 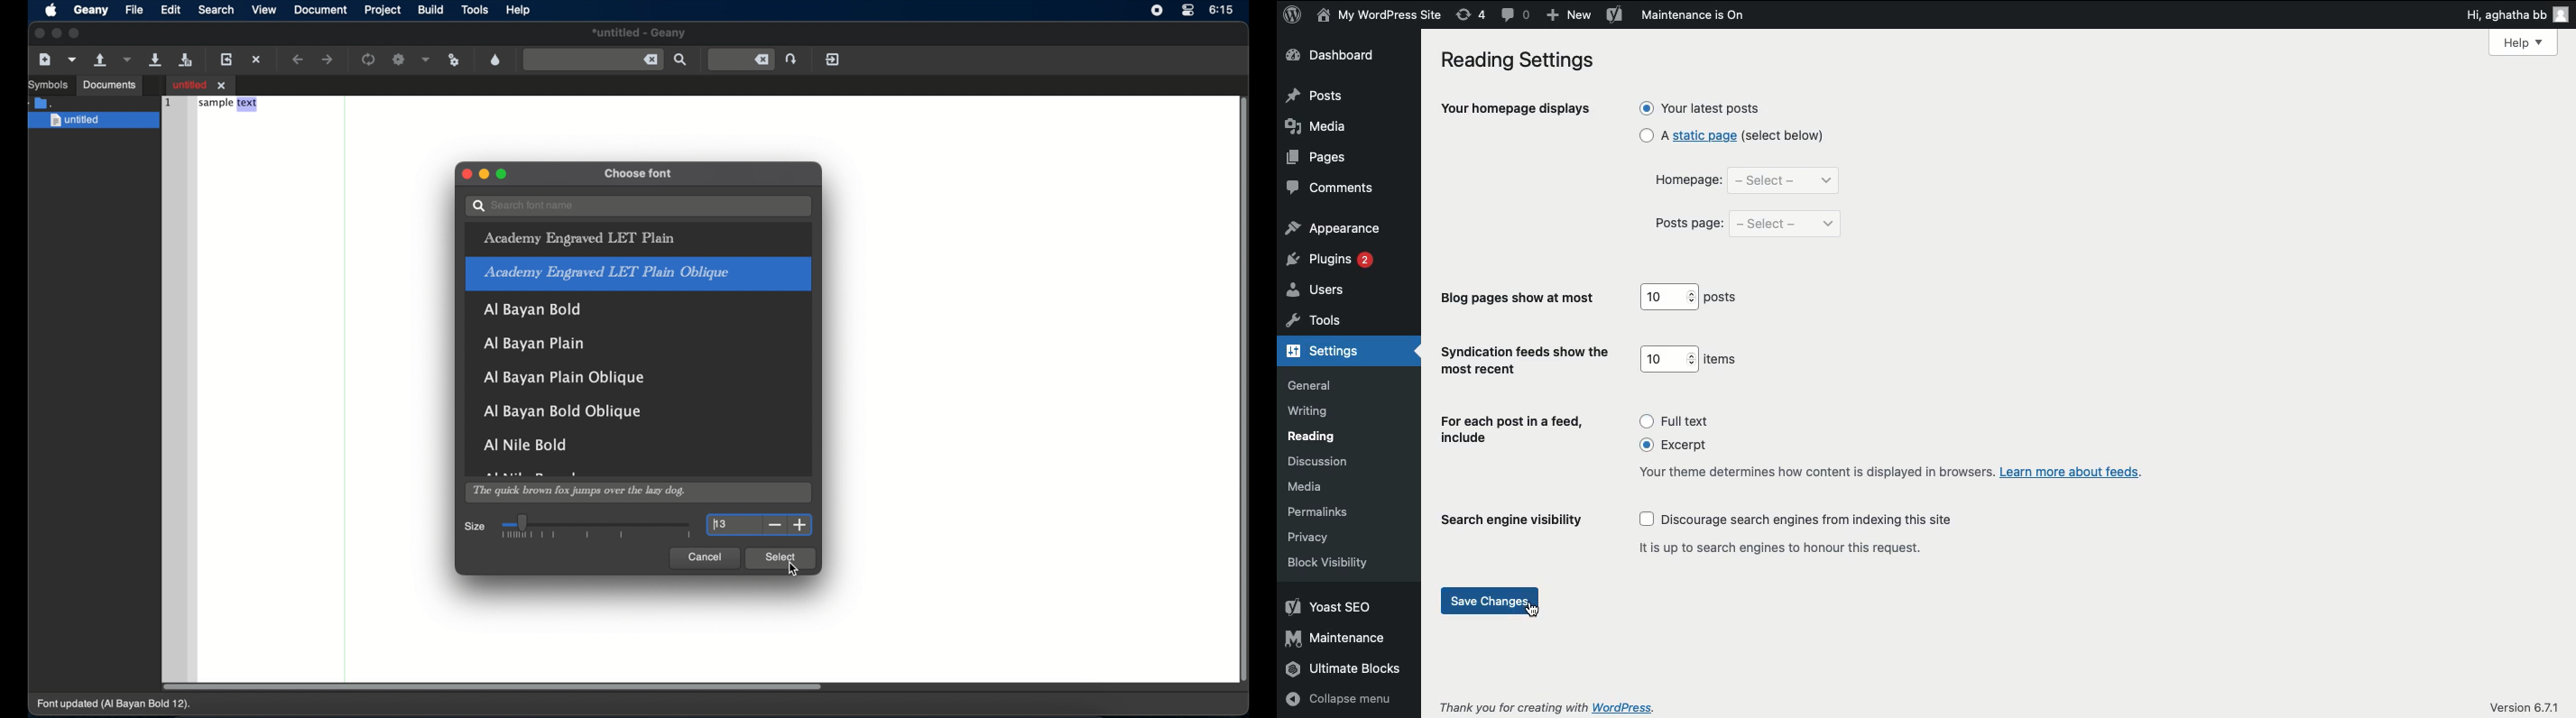 What do you see at coordinates (1700, 108) in the screenshot?
I see `your latest posts` at bounding box center [1700, 108].